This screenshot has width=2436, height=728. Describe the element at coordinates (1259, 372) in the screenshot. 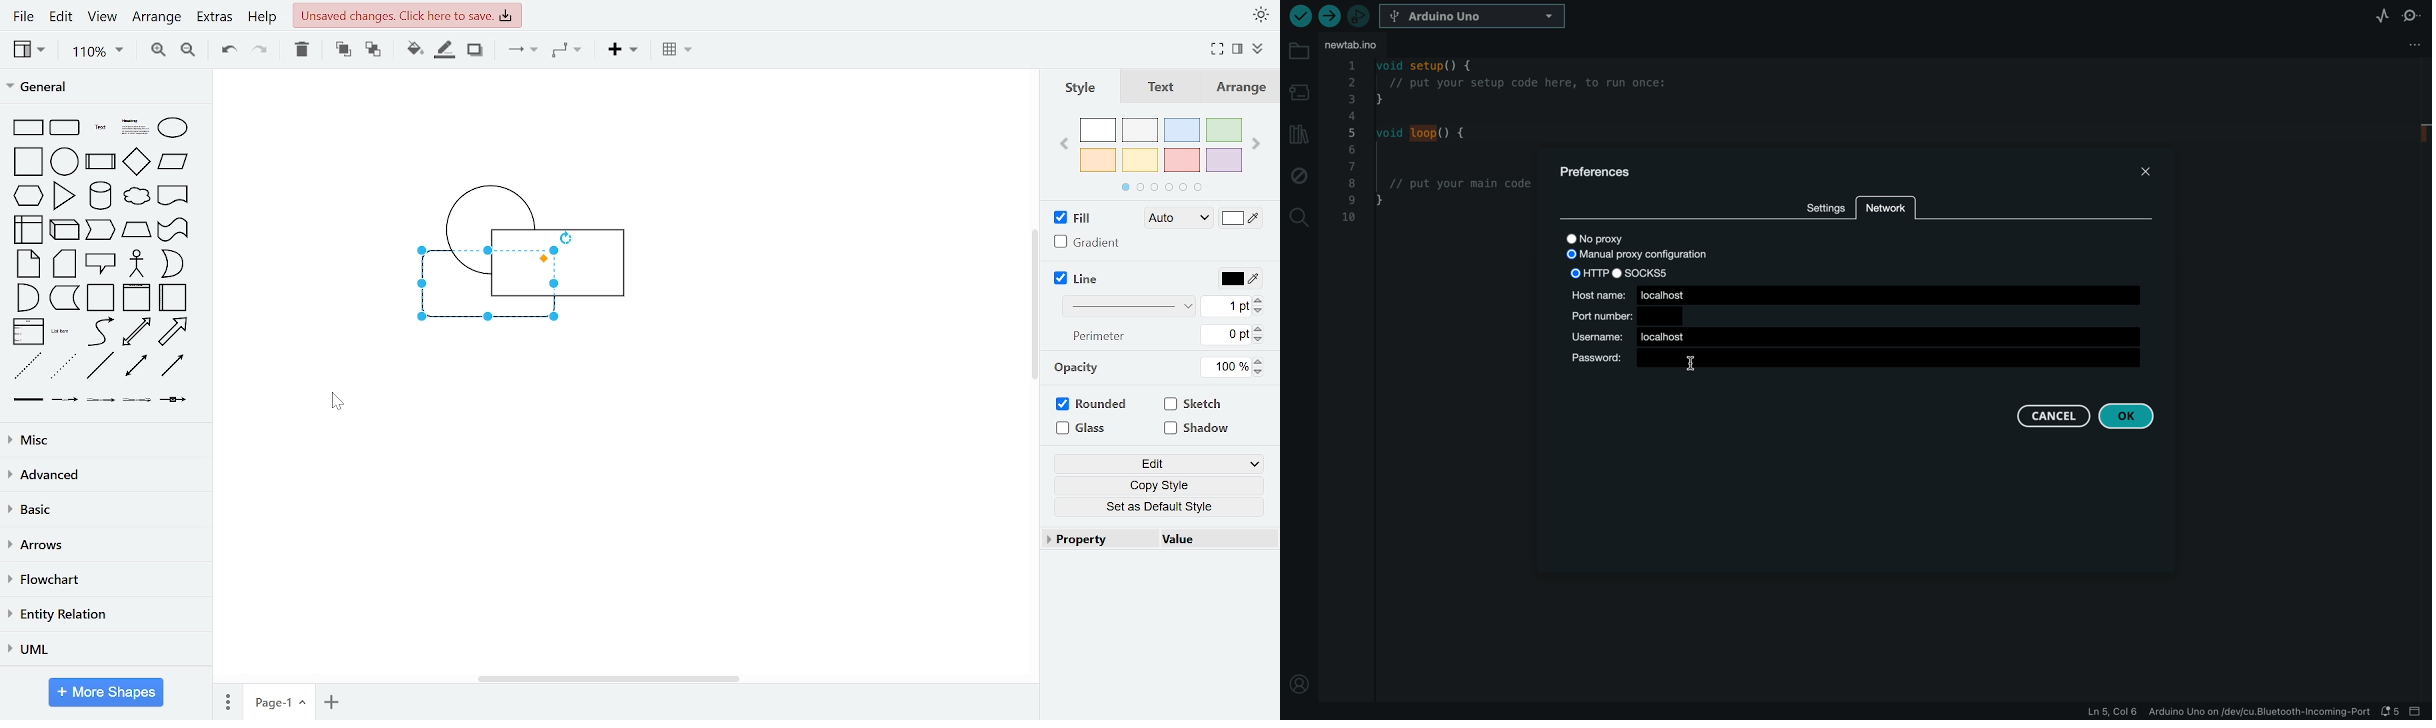

I see `decrease opacity` at that location.